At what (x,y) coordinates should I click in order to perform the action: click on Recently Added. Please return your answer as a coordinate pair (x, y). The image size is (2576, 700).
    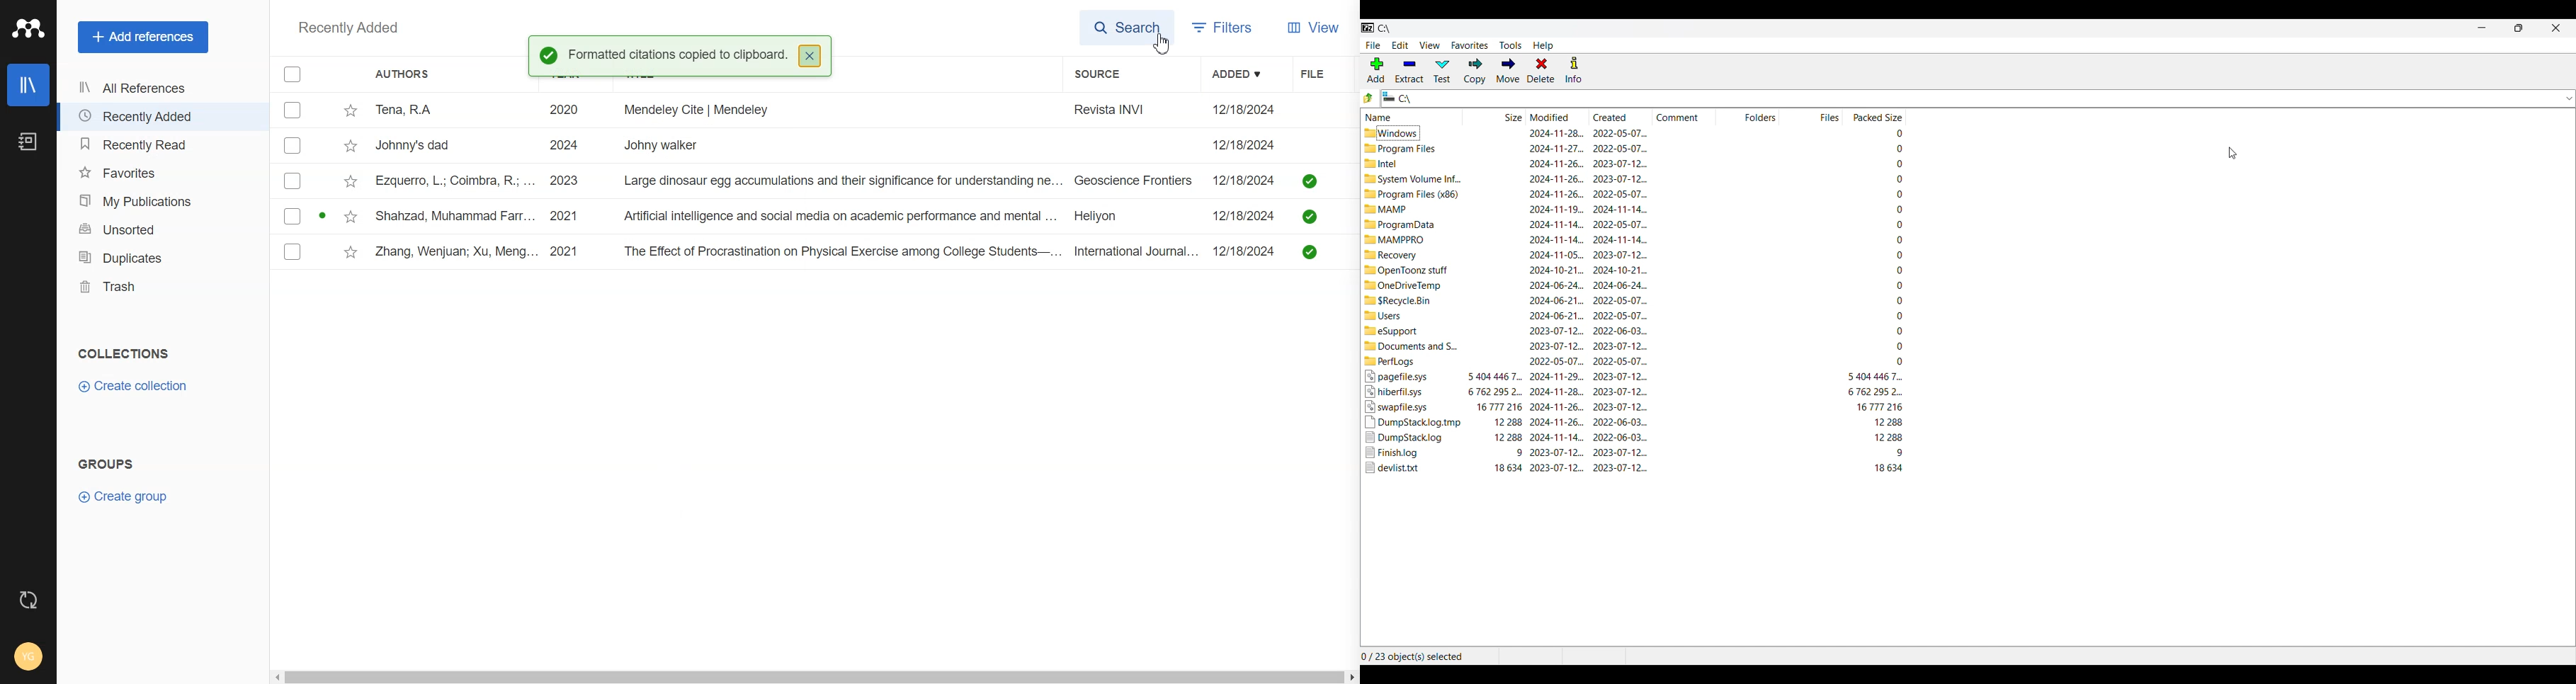
    Looking at the image, I should click on (159, 116).